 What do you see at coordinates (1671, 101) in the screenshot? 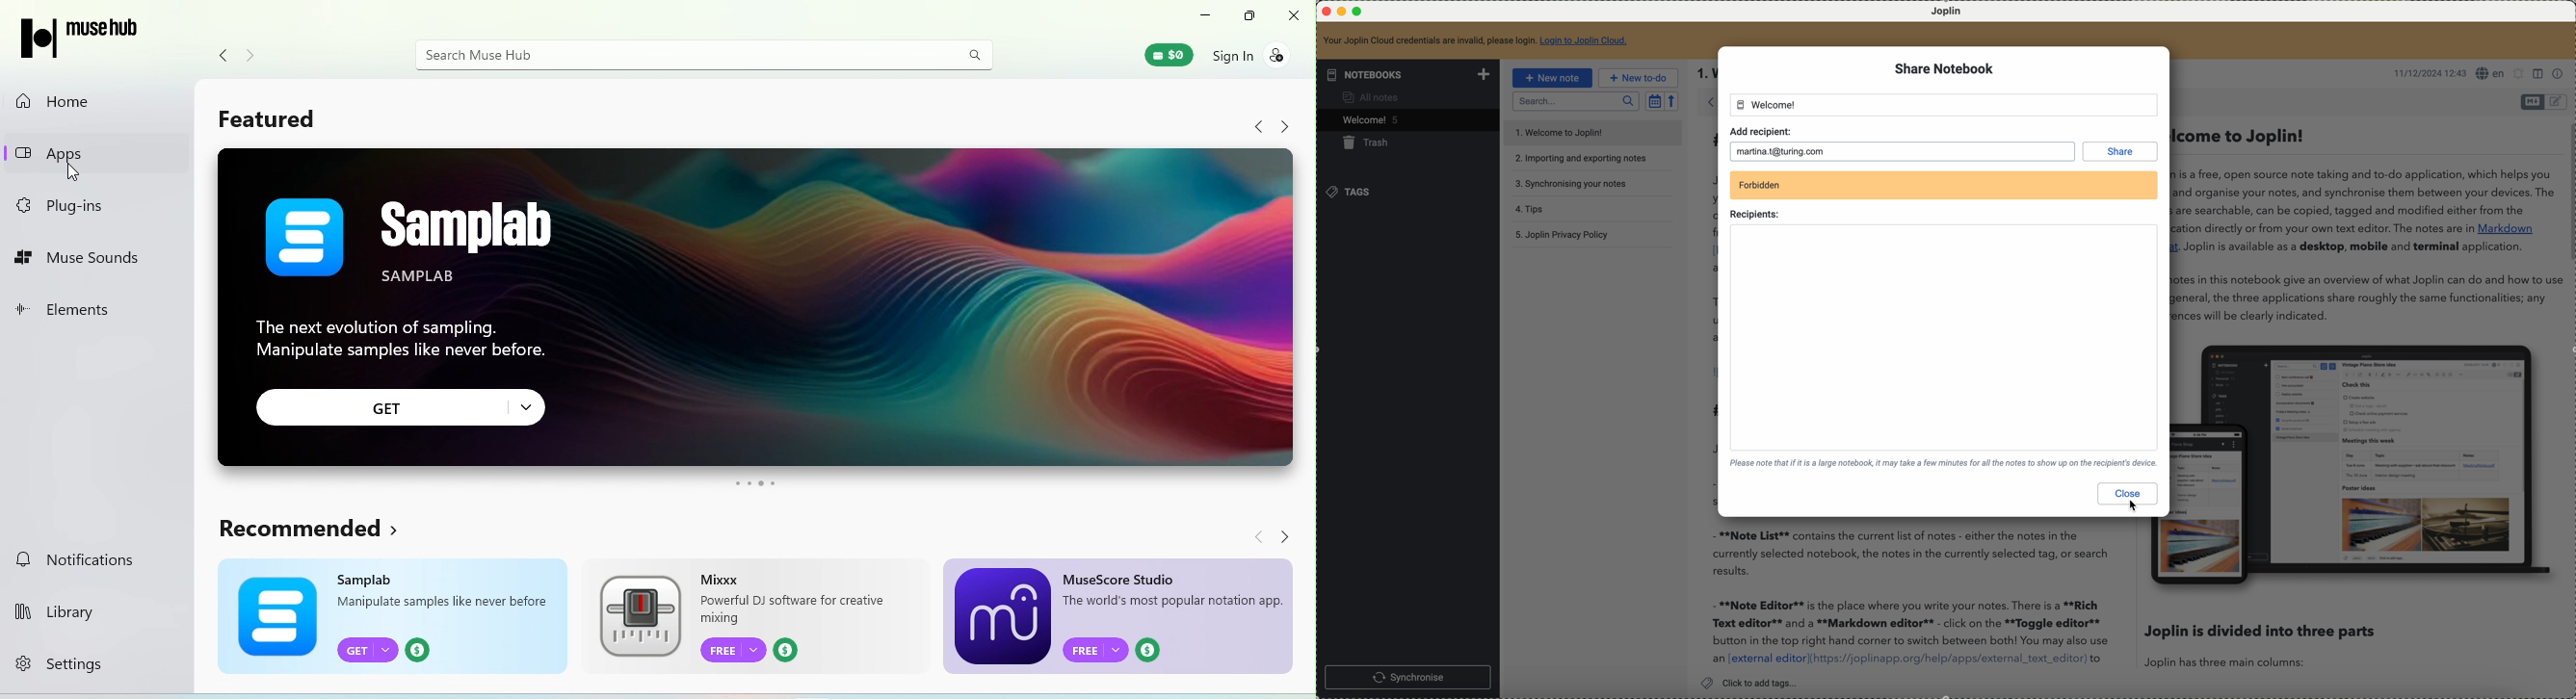
I see `reverse sort order` at bounding box center [1671, 101].